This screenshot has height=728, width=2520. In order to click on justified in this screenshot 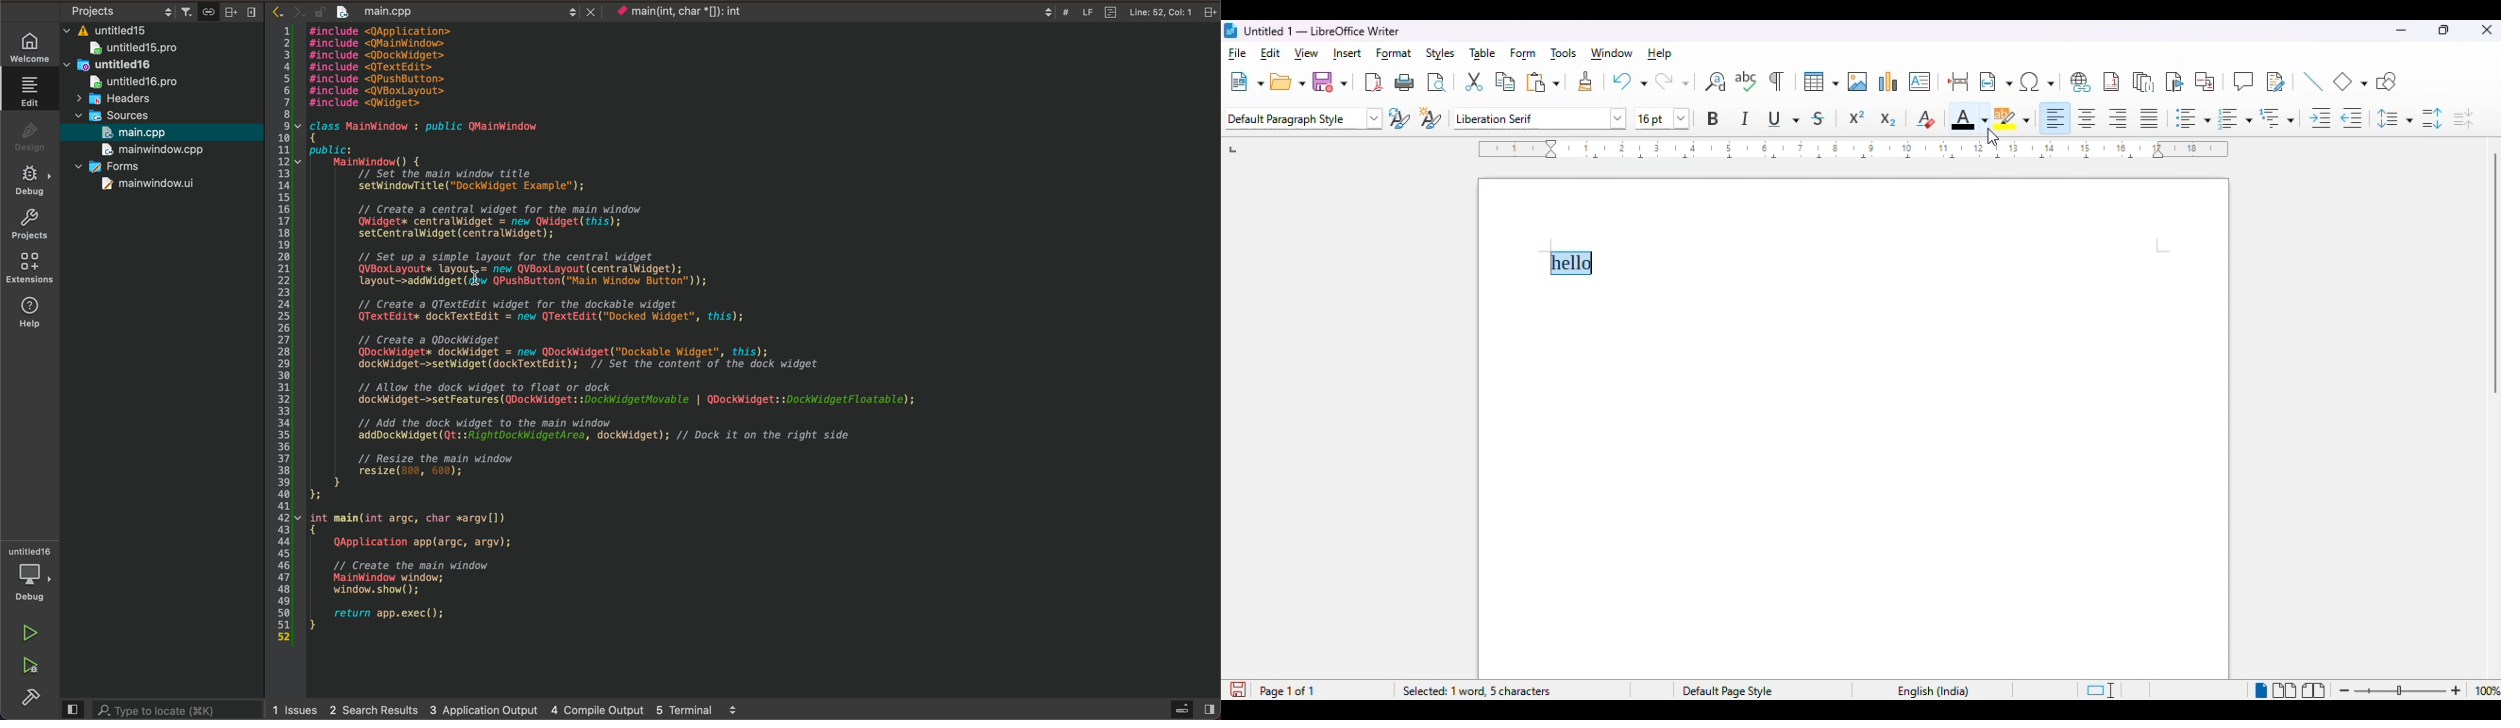, I will do `click(2150, 118)`.